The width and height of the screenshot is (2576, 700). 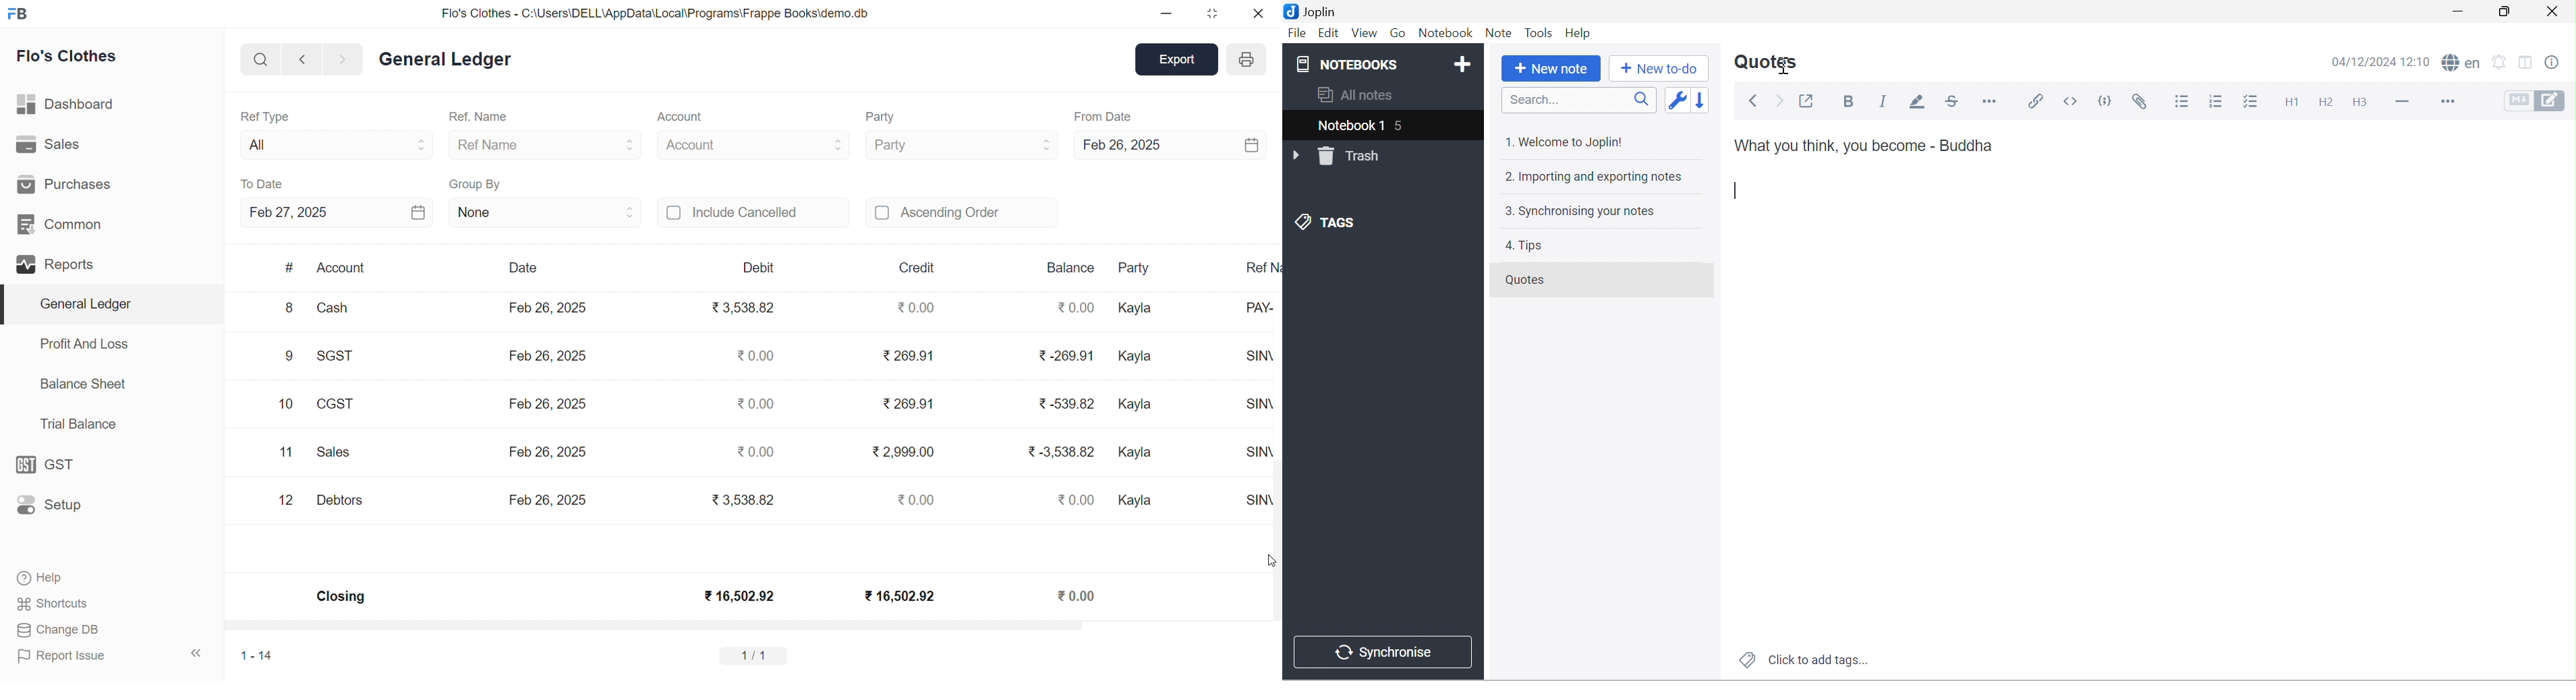 What do you see at coordinates (1071, 268) in the screenshot?
I see `Balance` at bounding box center [1071, 268].